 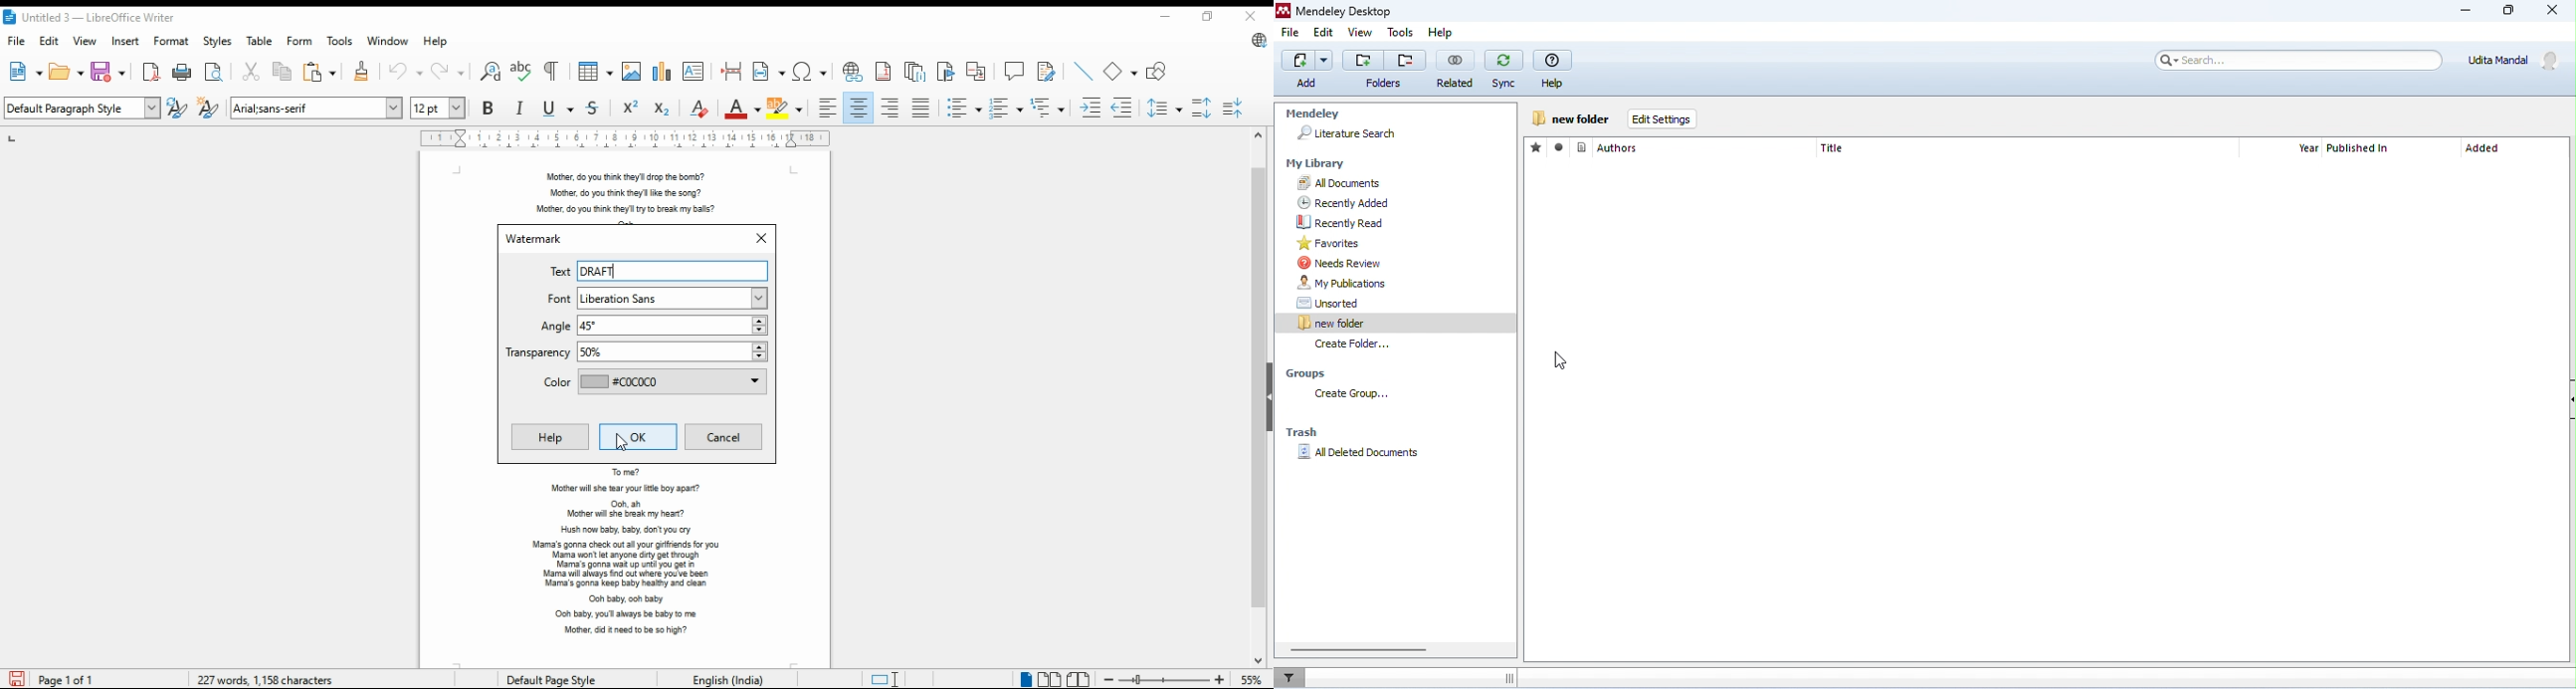 What do you see at coordinates (1205, 17) in the screenshot?
I see `restore` at bounding box center [1205, 17].